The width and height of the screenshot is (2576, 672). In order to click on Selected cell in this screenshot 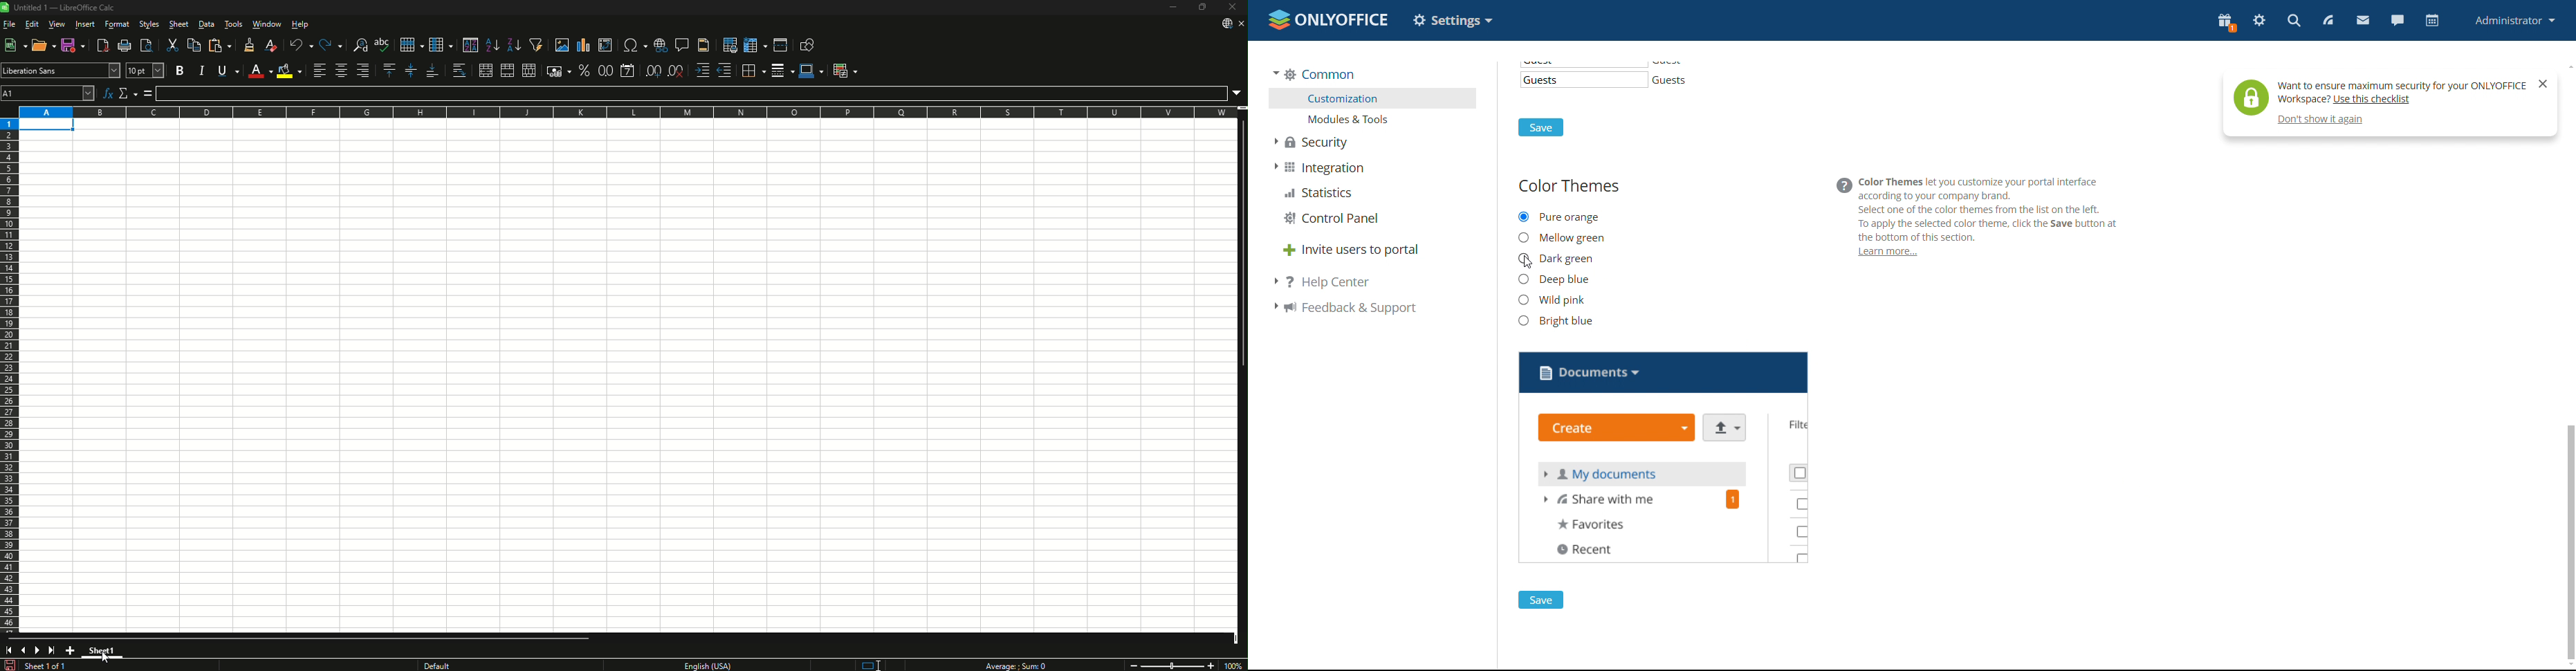, I will do `click(47, 124)`.